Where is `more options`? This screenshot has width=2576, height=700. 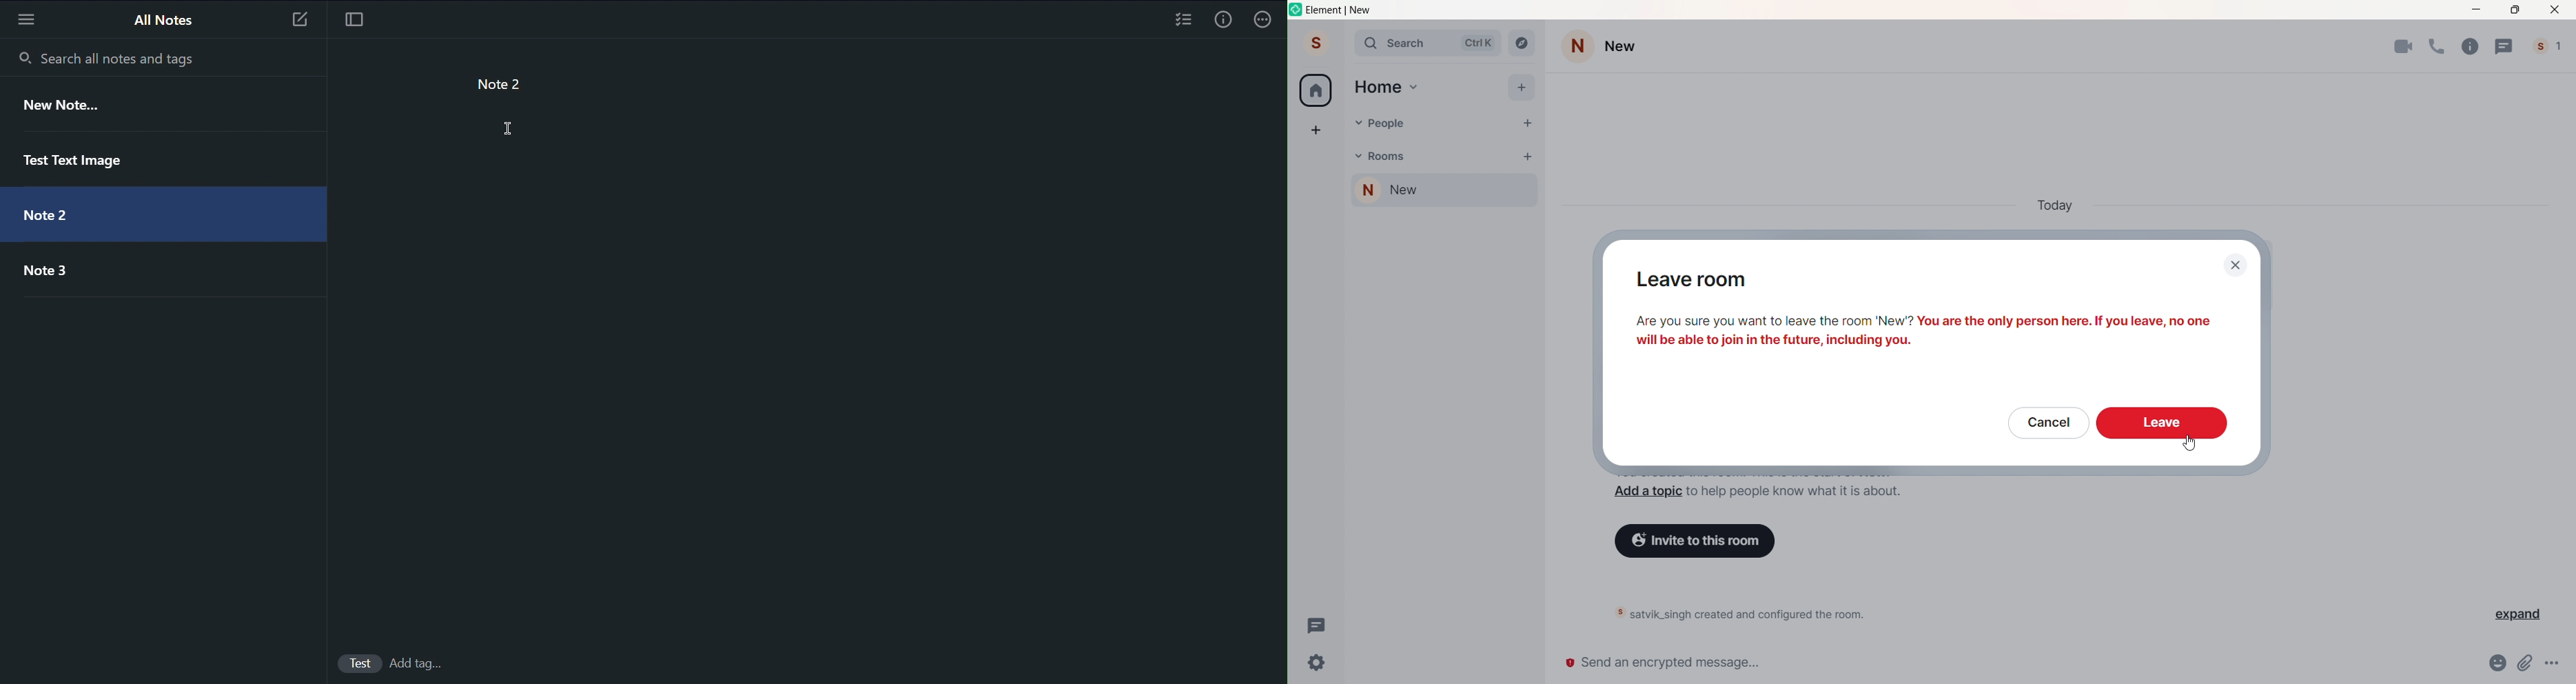
more options is located at coordinates (2556, 662).